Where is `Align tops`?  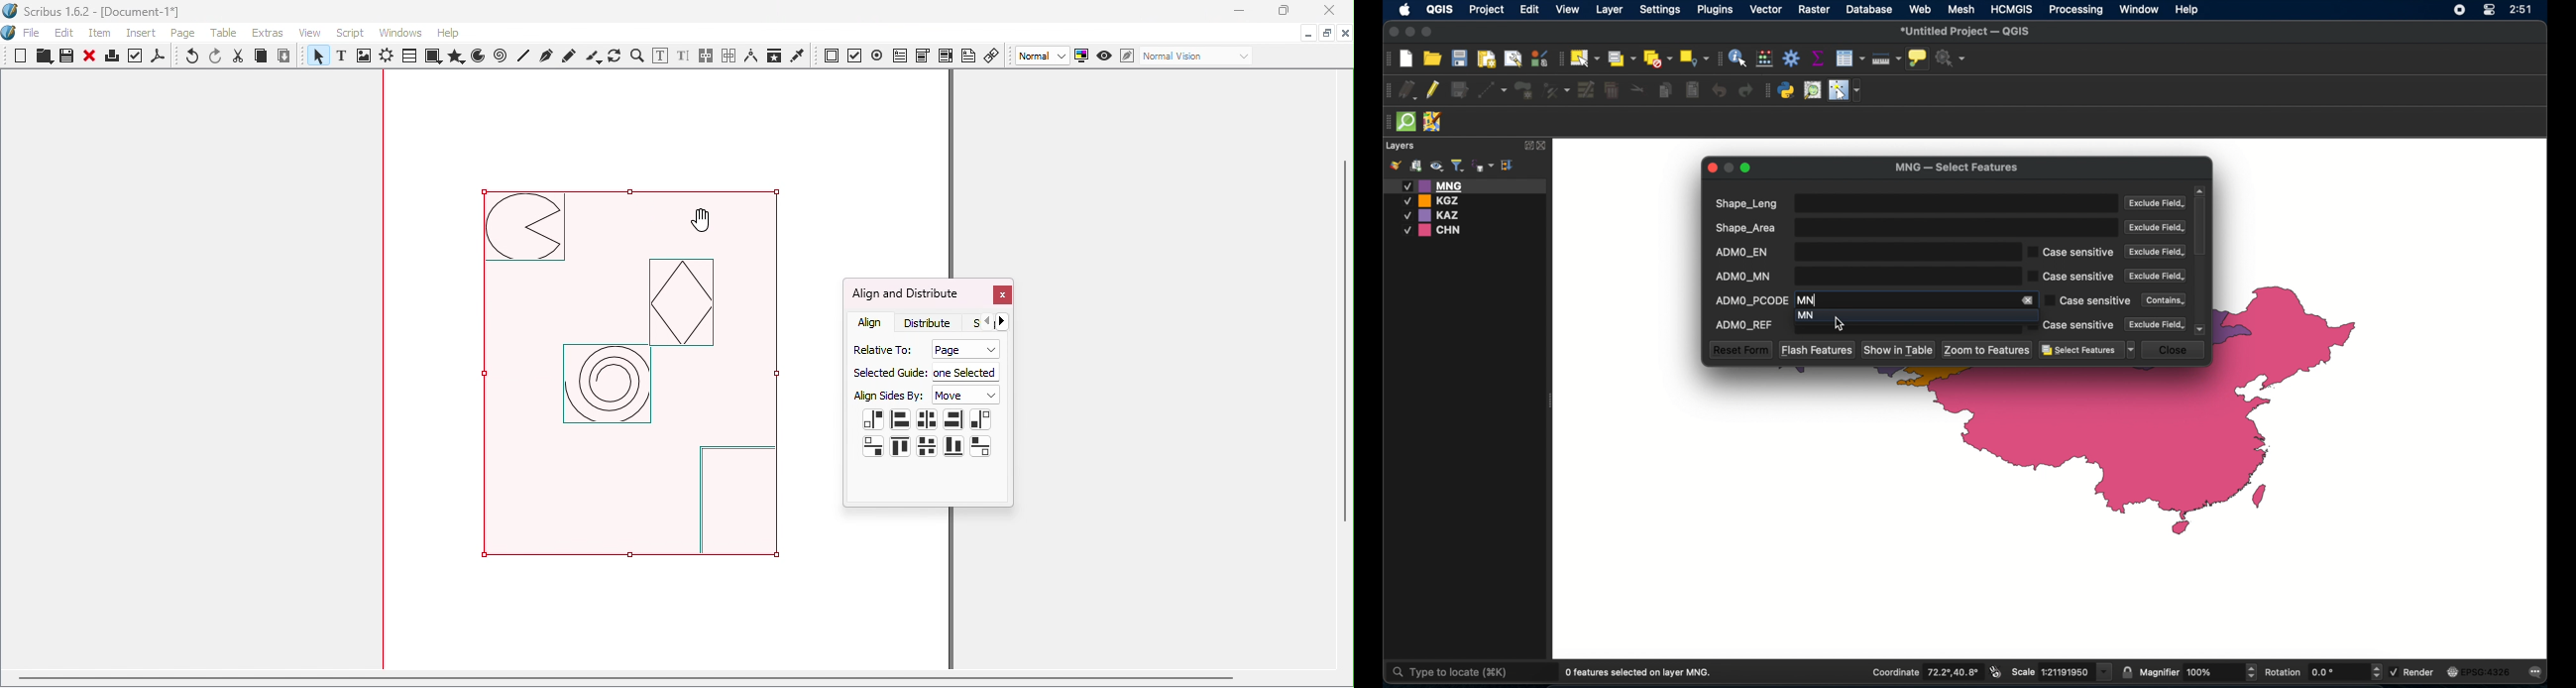 Align tops is located at coordinates (900, 448).